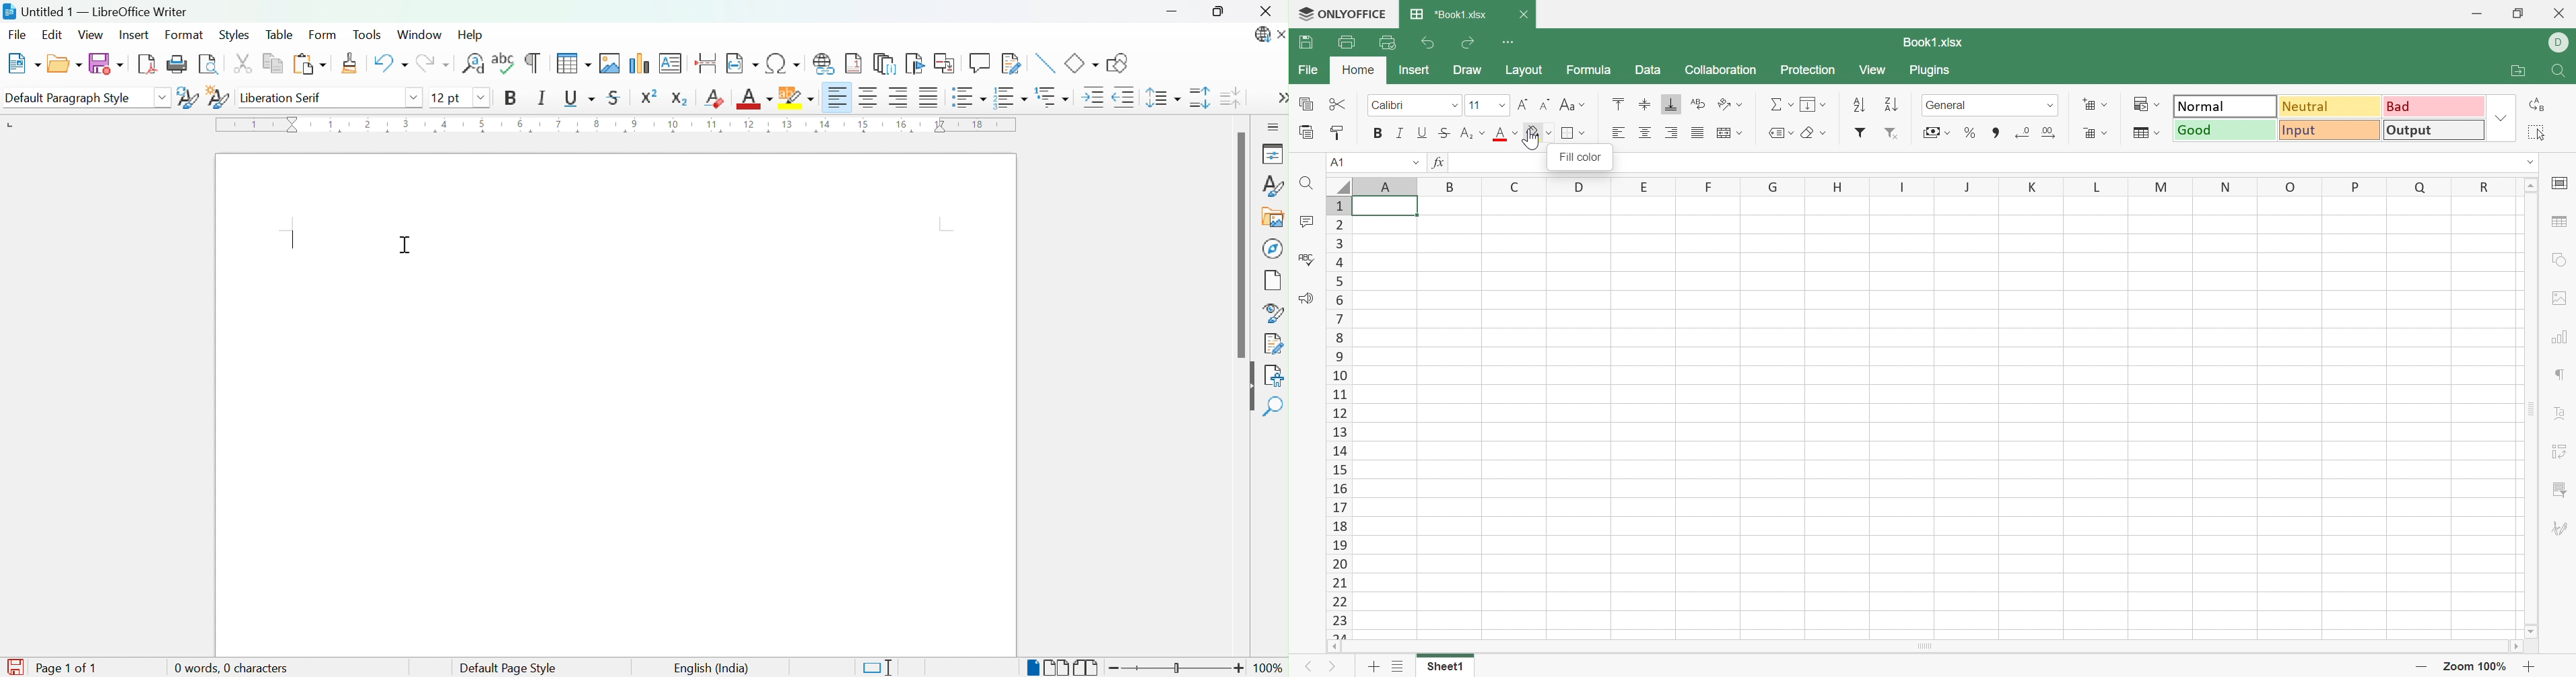 This screenshot has width=2576, height=700. Describe the element at coordinates (1504, 134) in the screenshot. I see `Font color` at that location.